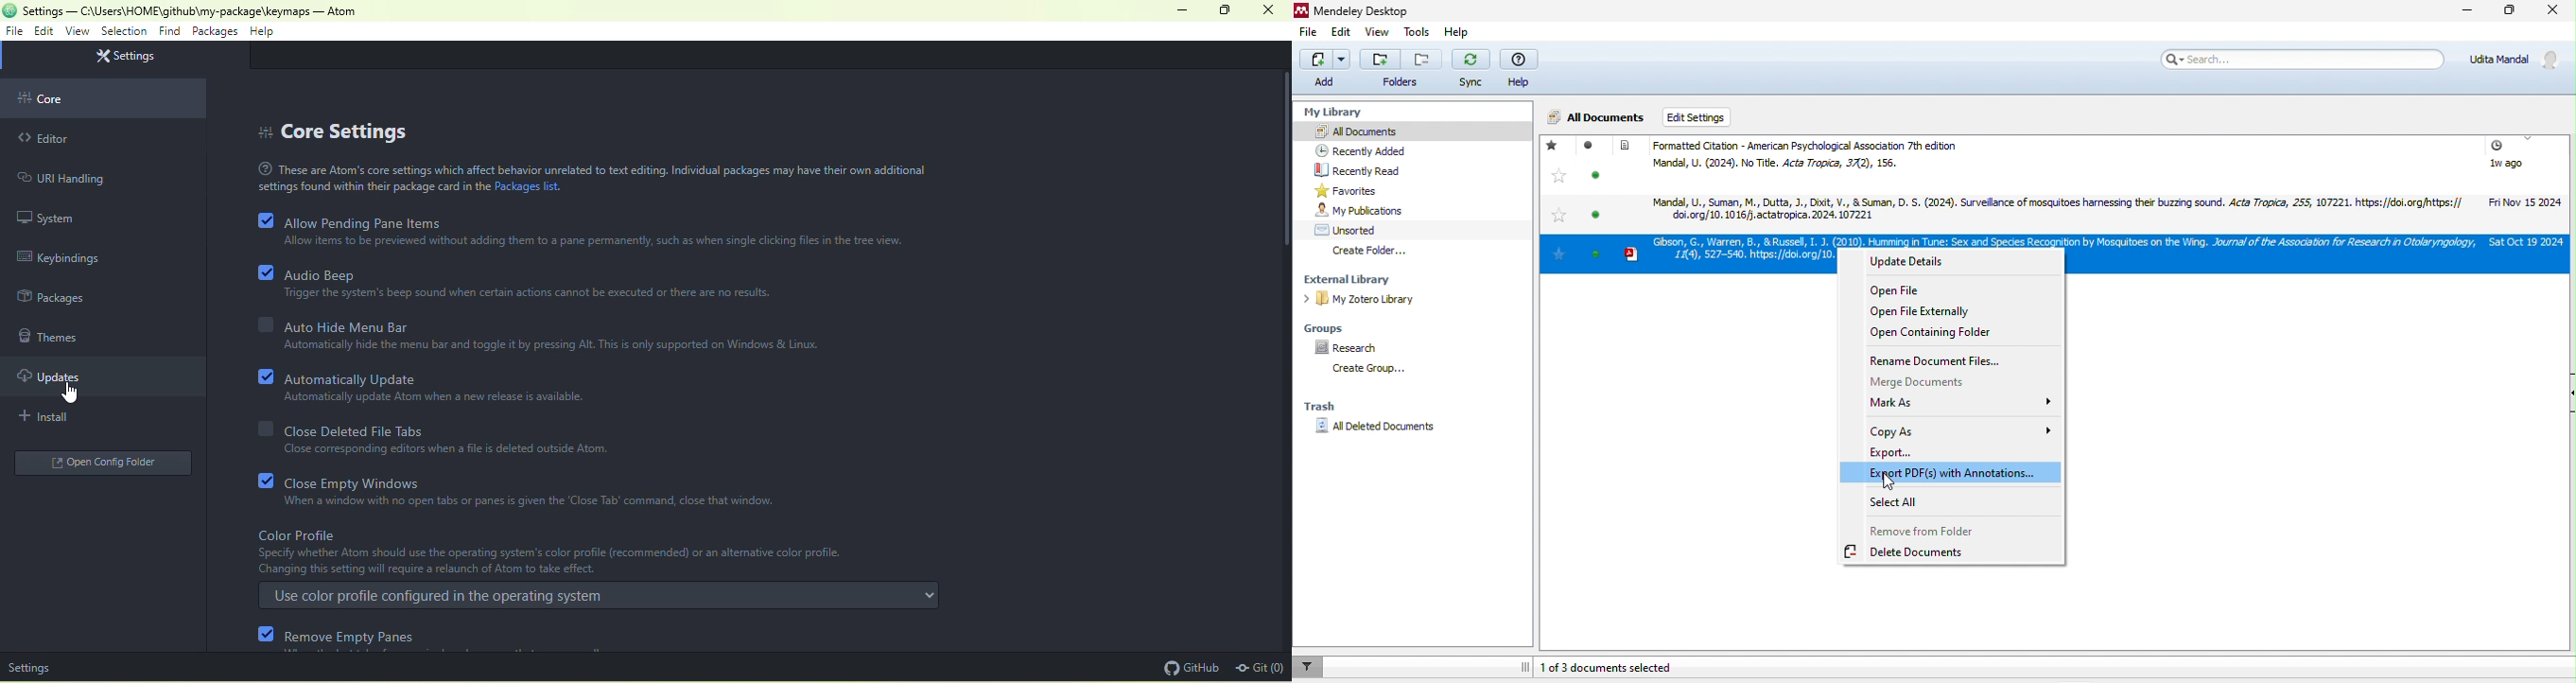  What do you see at coordinates (2307, 61) in the screenshot?
I see `search bar` at bounding box center [2307, 61].